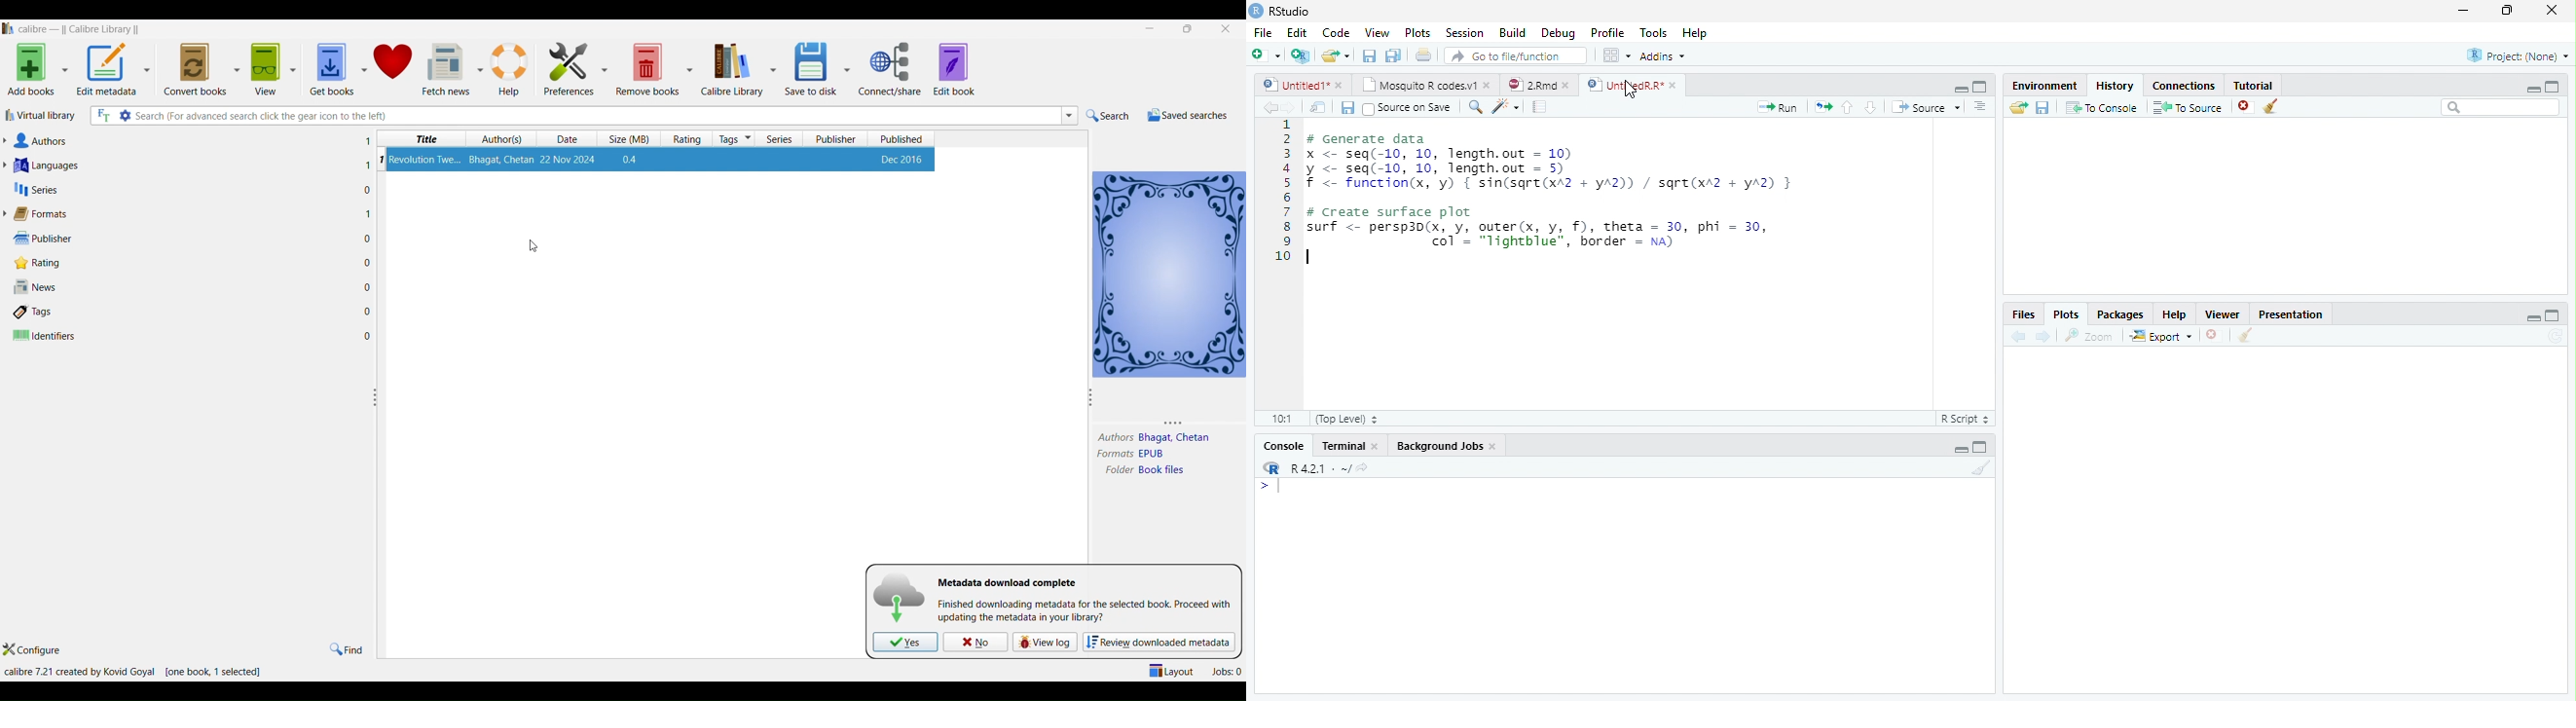 The image size is (2576, 728). Describe the element at coordinates (1694, 32) in the screenshot. I see `Help` at that location.